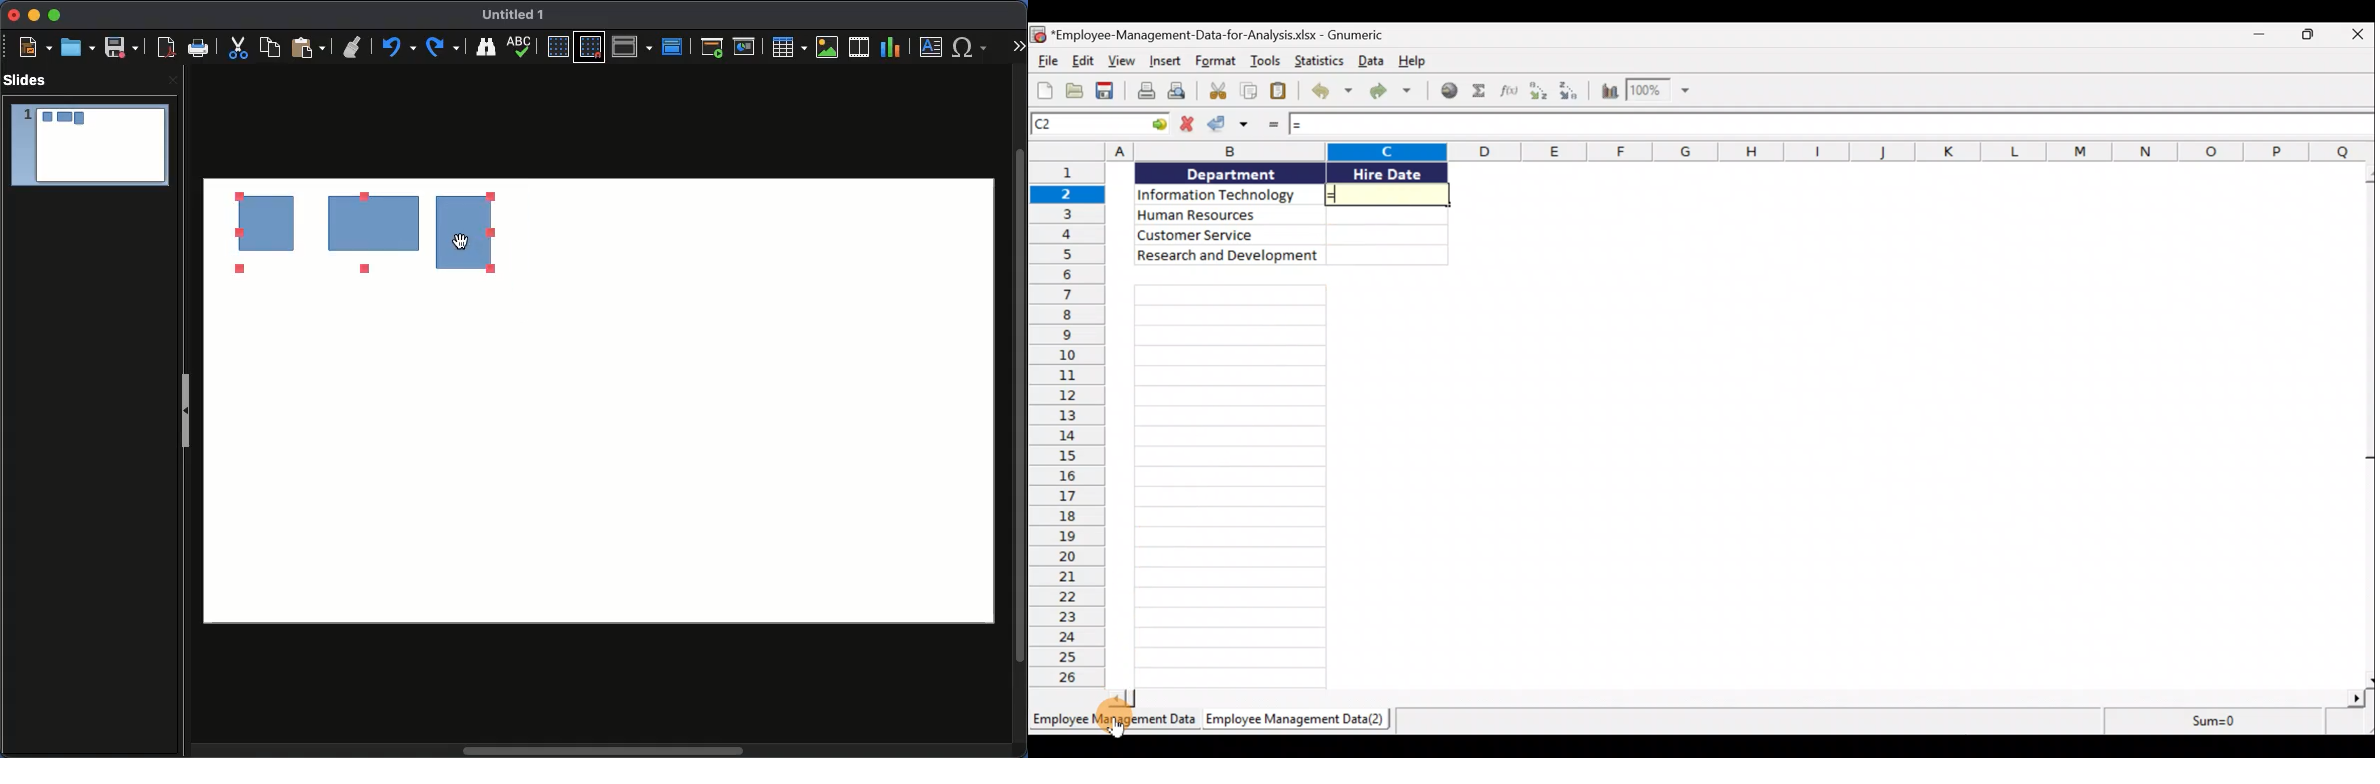 This screenshot has width=2380, height=784. Describe the element at coordinates (1288, 213) in the screenshot. I see `Data` at that location.